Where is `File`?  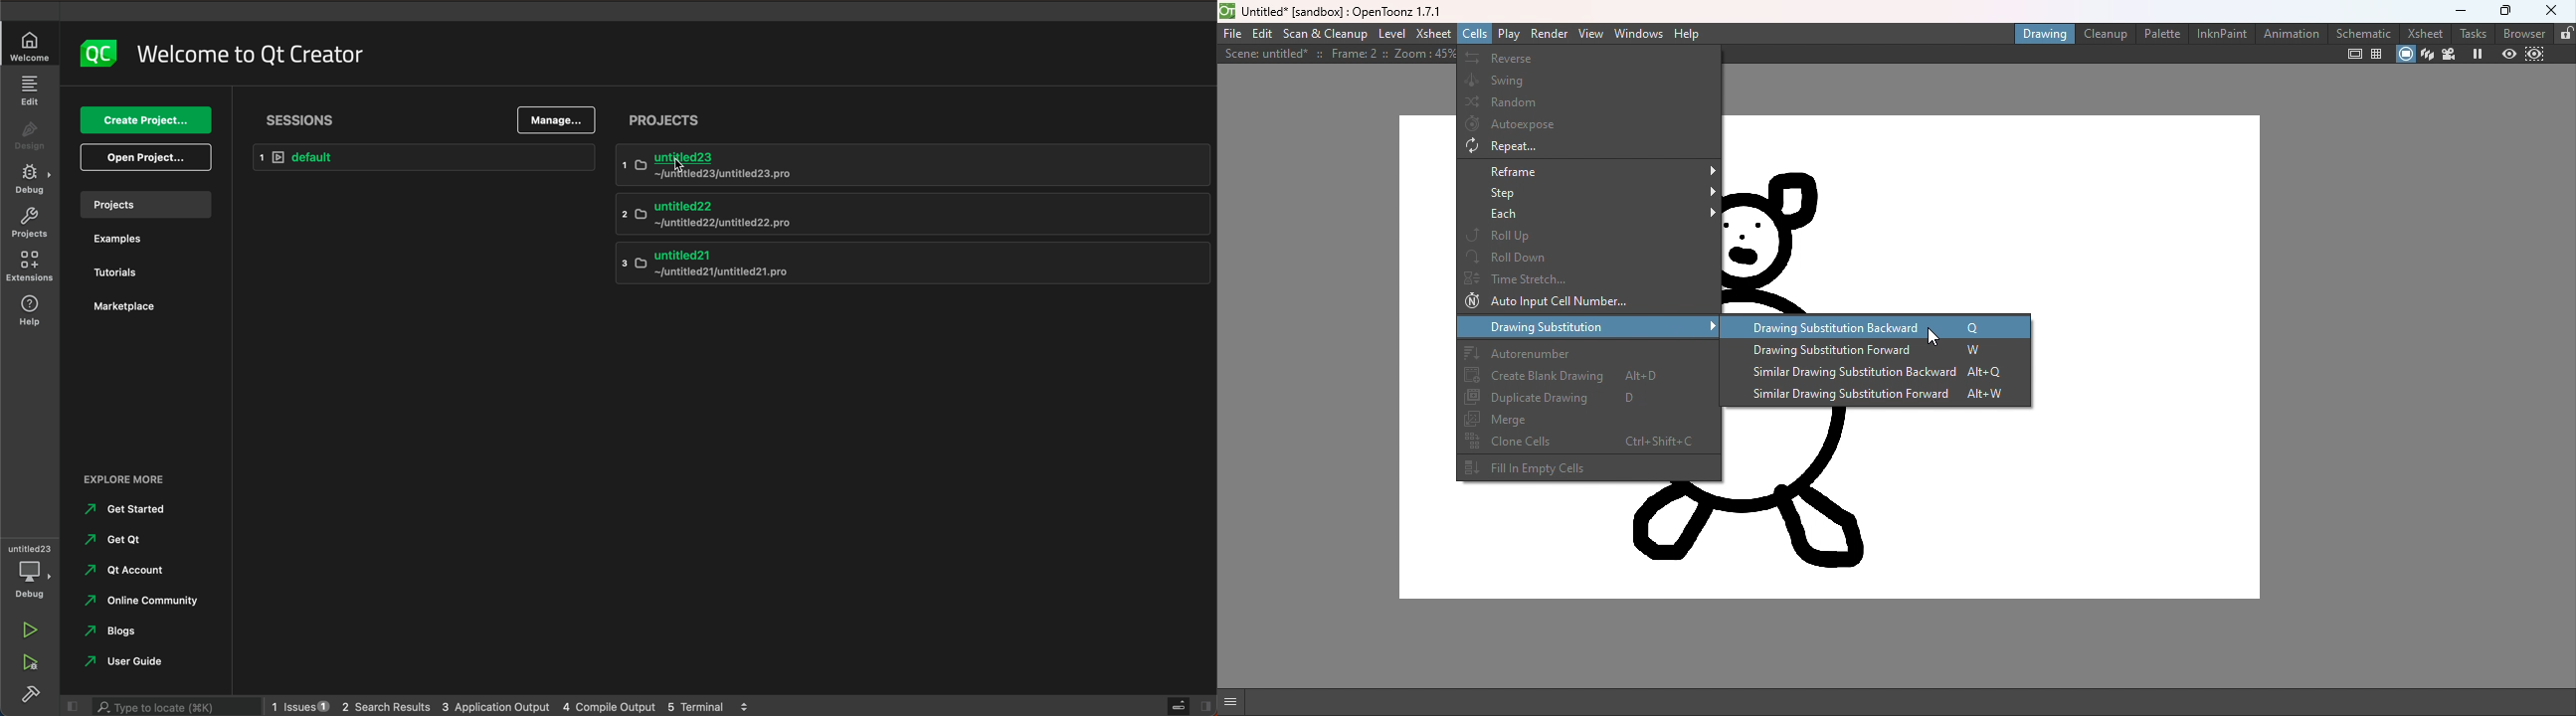
File is located at coordinates (1230, 34).